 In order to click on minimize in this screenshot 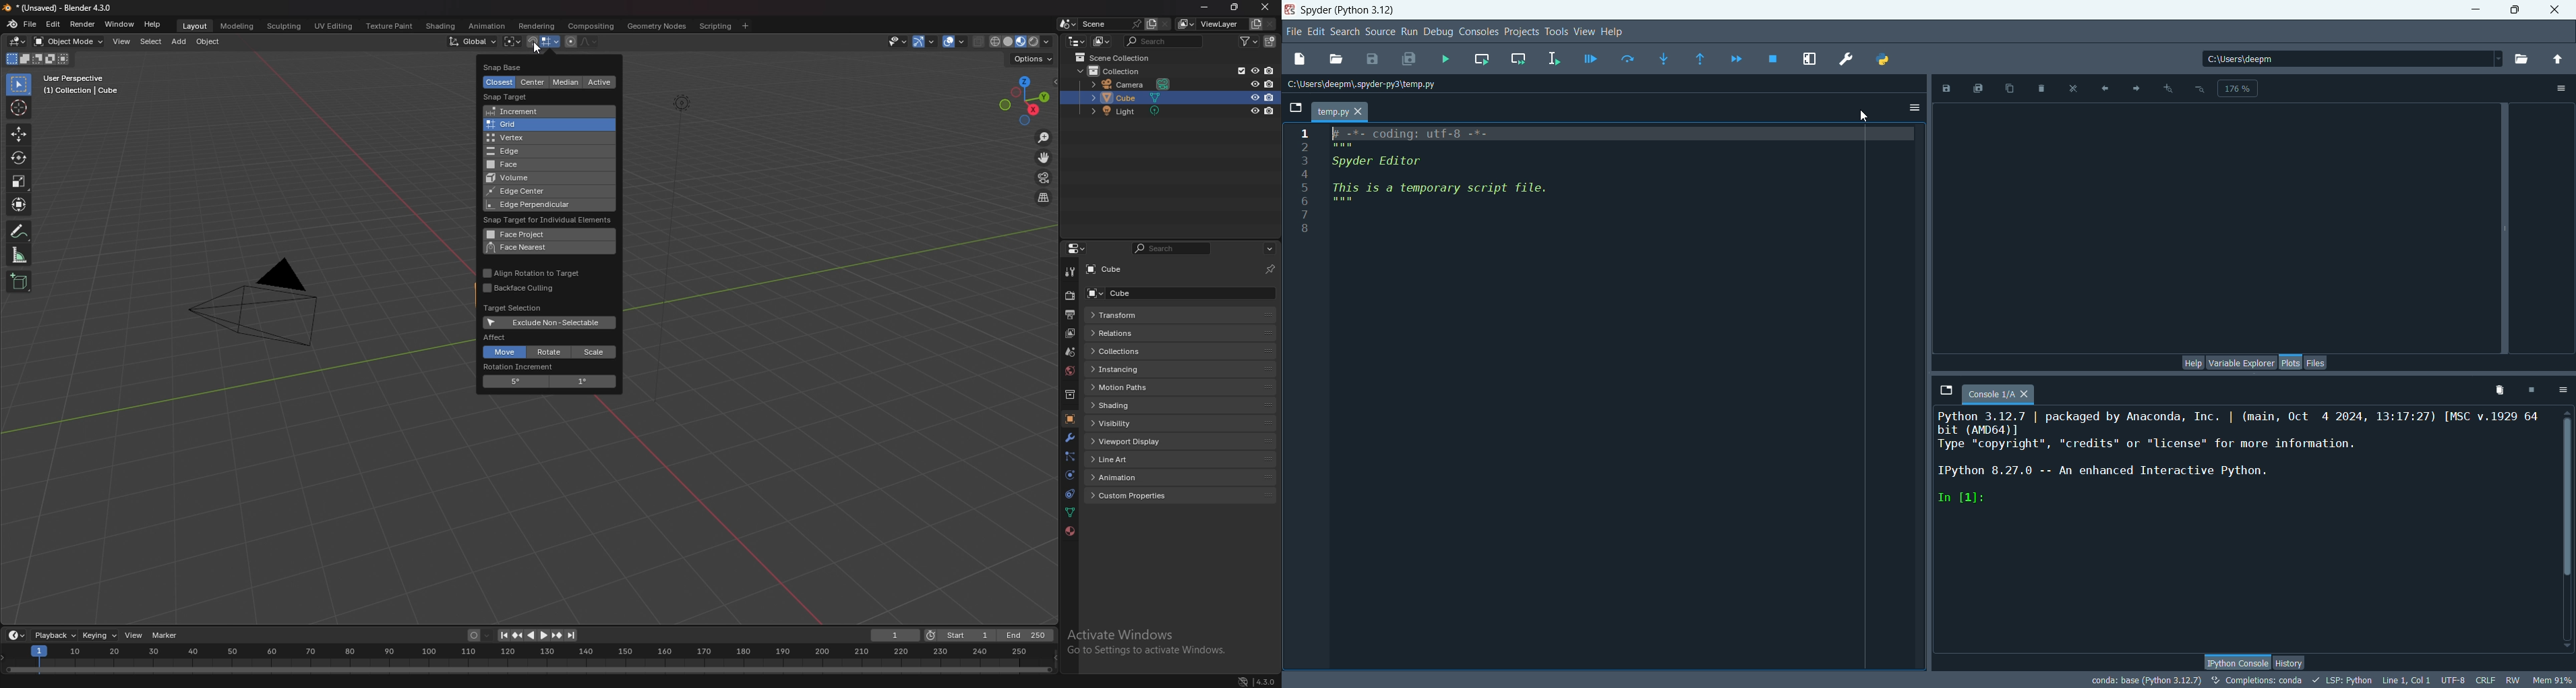, I will do `click(2474, 11)`.